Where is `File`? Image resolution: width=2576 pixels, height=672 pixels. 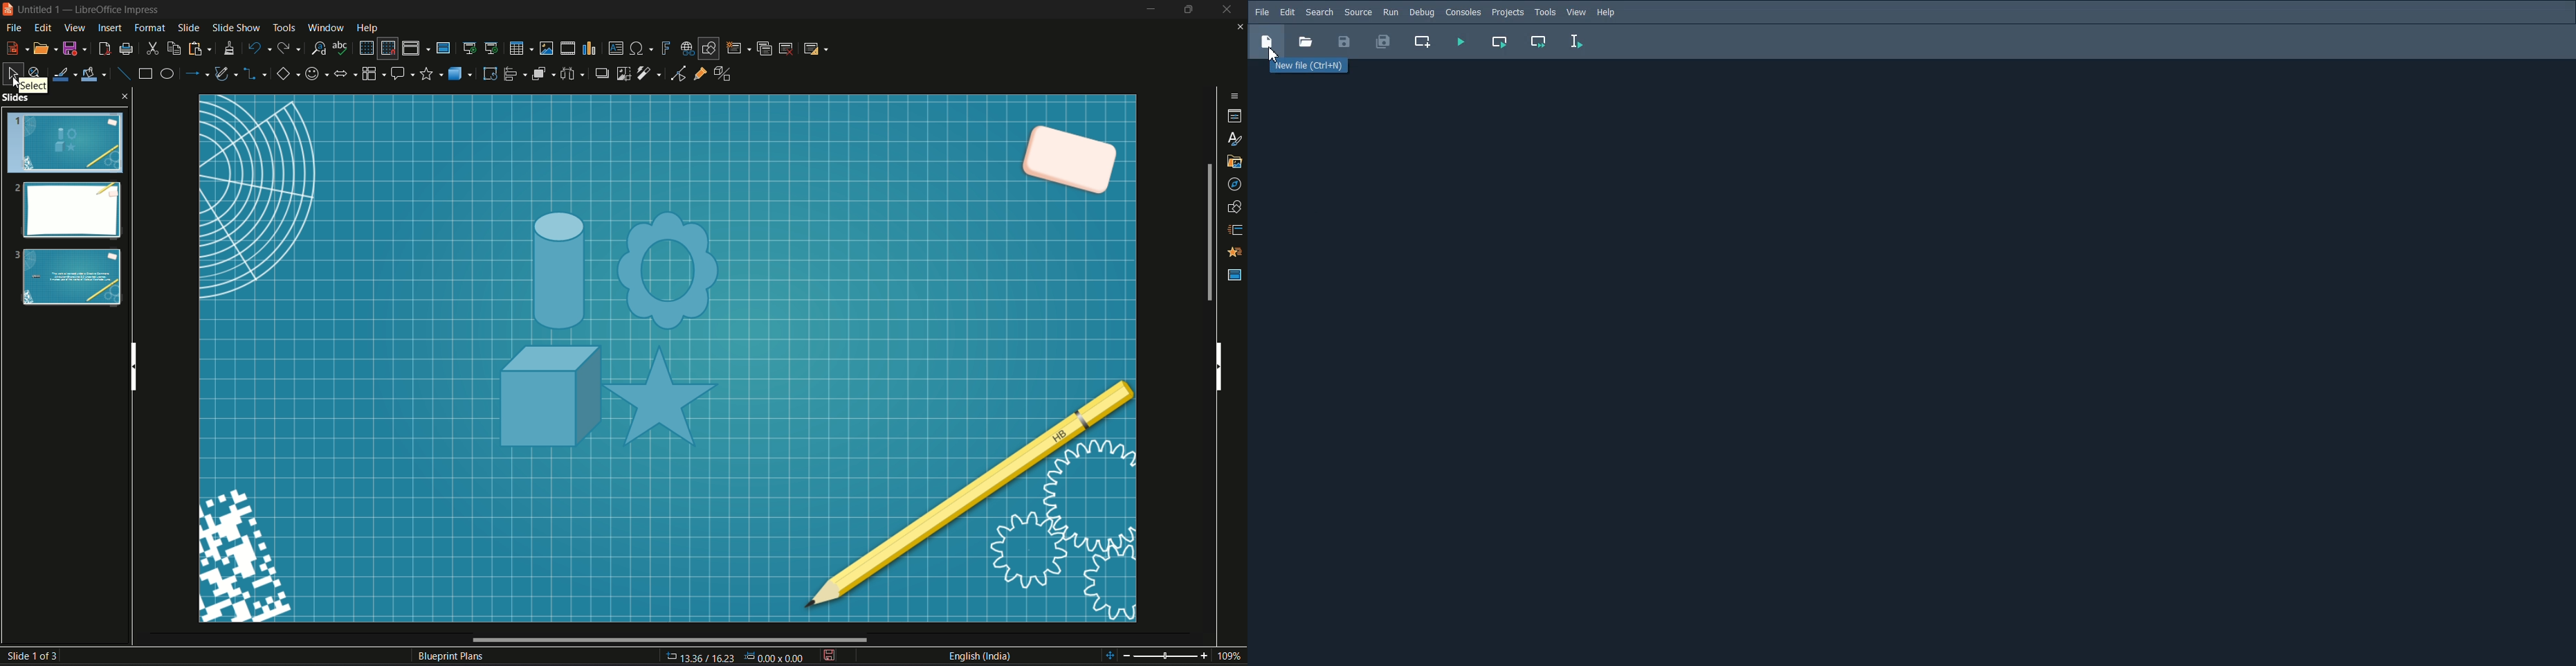
File is located at coordinates (1262, 12).